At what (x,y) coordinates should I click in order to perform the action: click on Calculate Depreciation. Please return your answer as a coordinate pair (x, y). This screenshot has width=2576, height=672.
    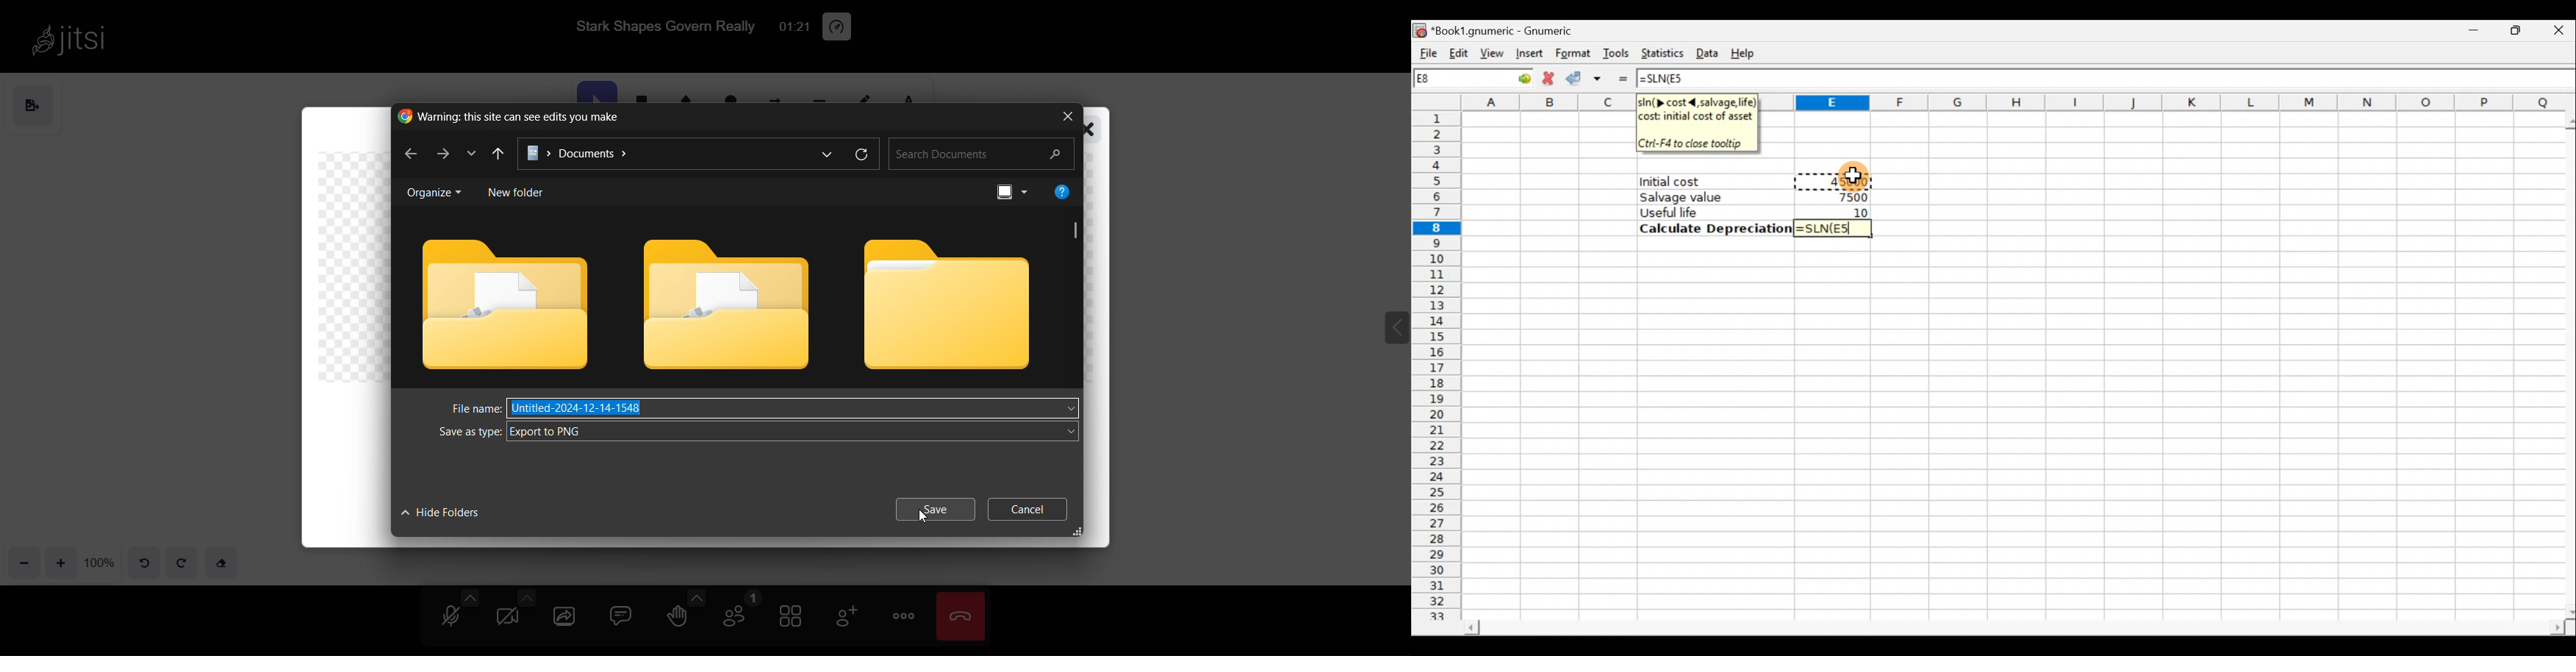
    Looking at the image, I should click on (1712, 228).